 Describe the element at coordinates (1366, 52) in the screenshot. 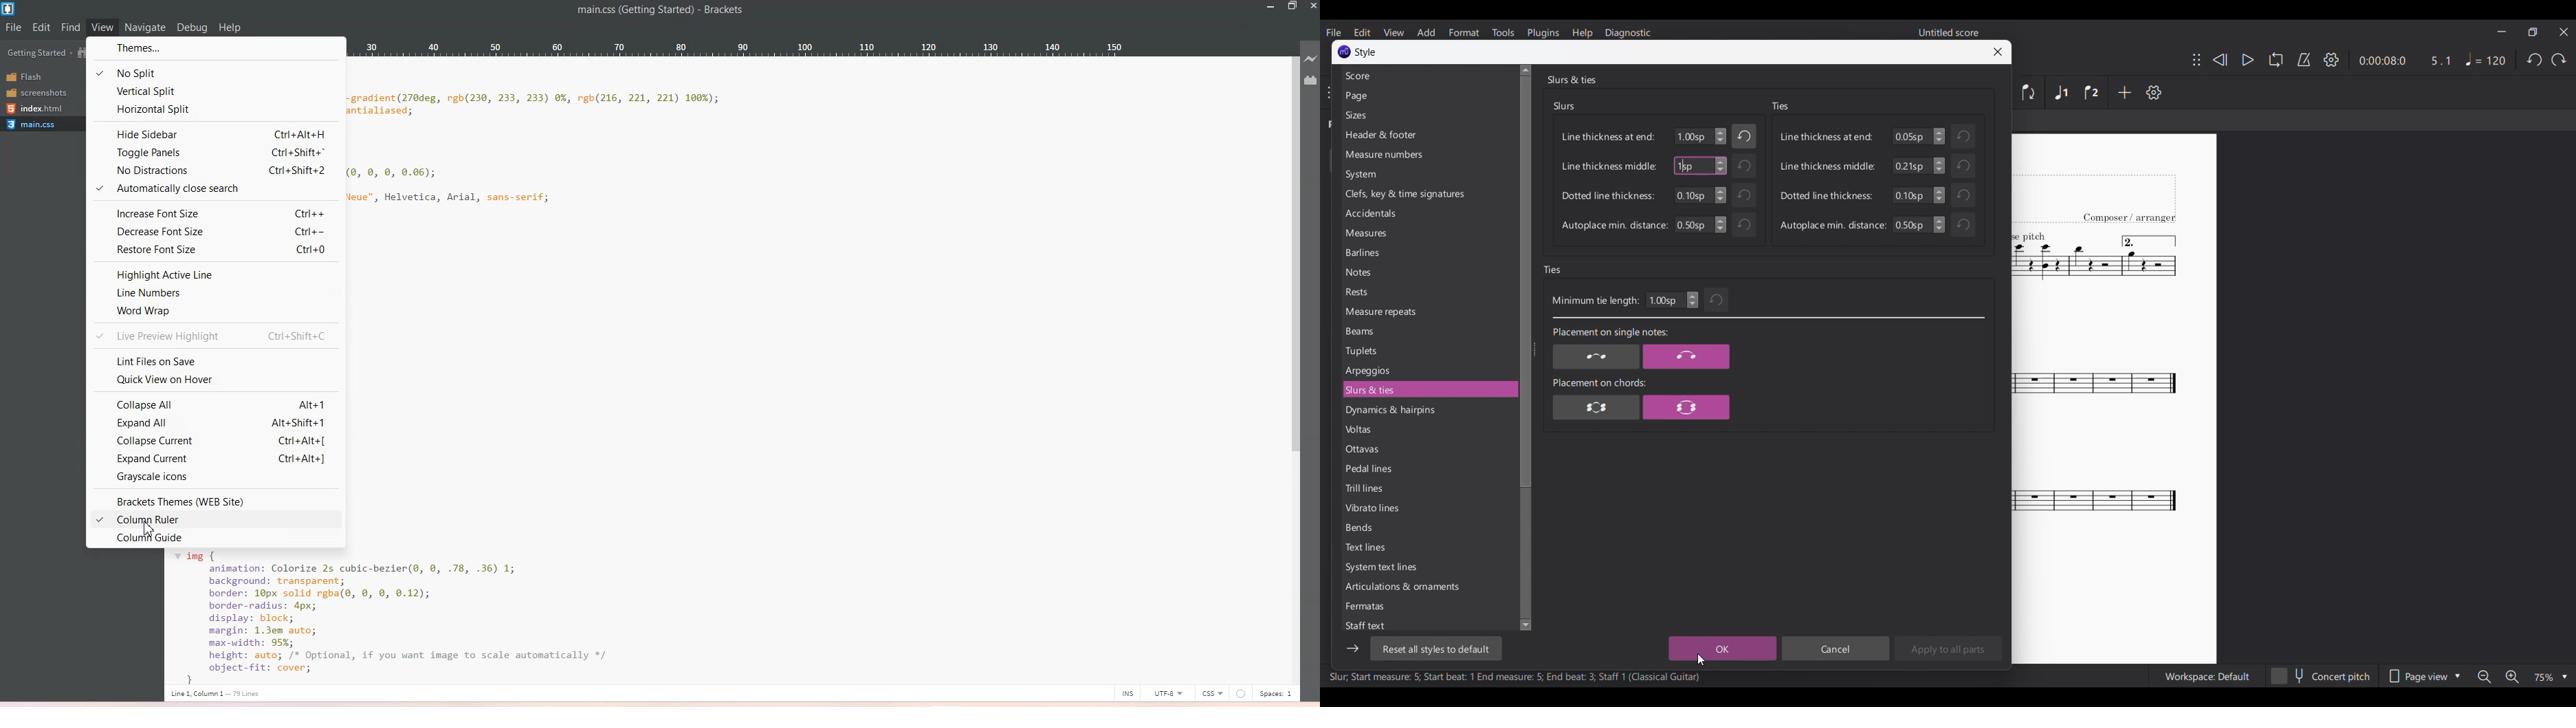

I see `Style` at that location.